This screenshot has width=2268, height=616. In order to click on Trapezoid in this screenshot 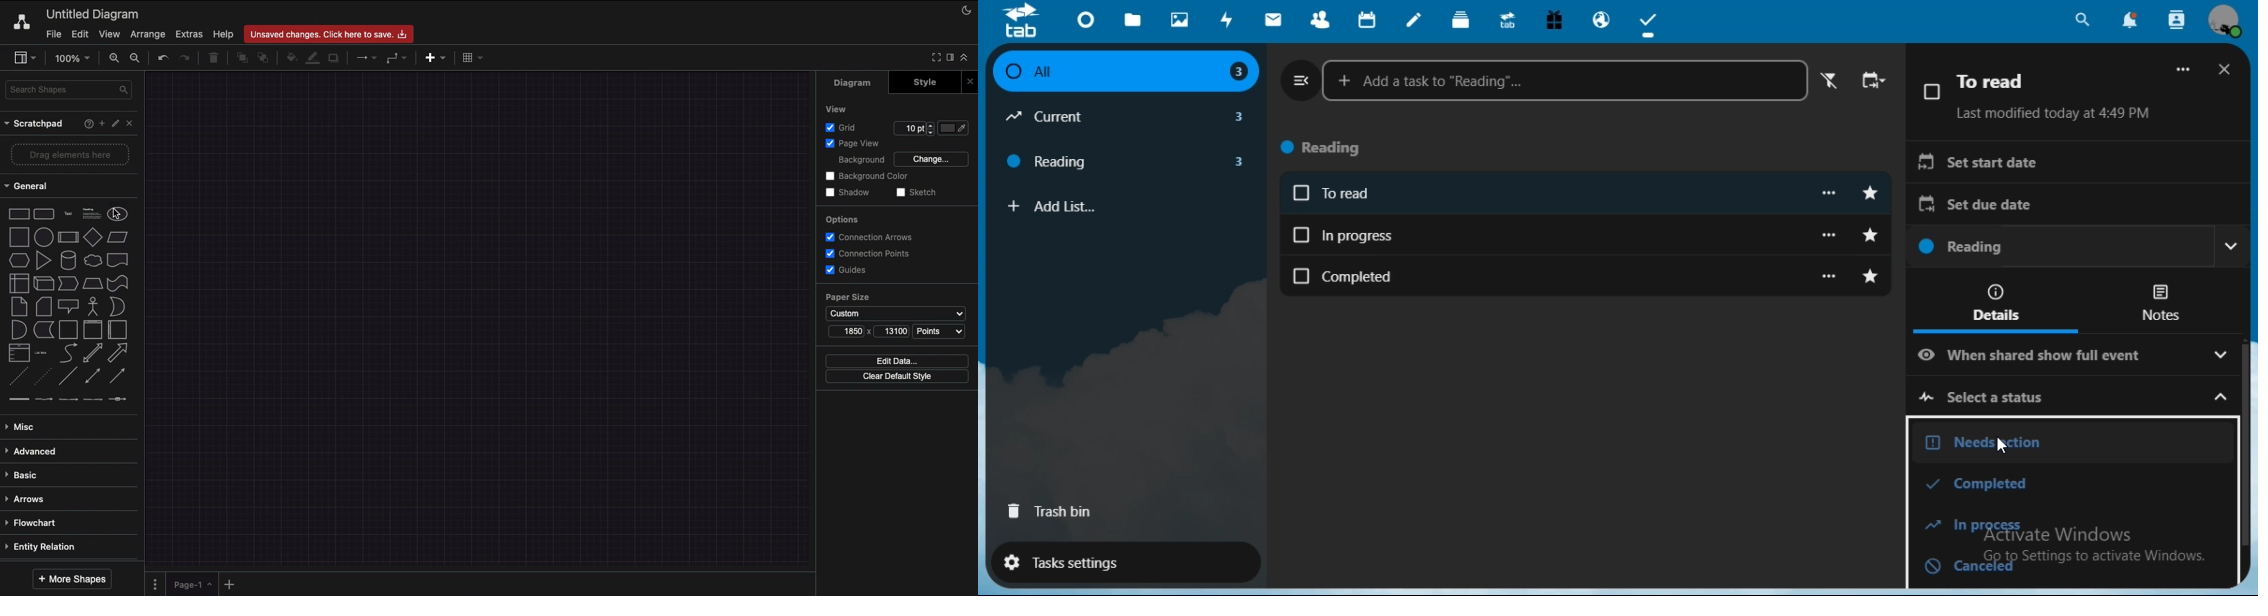, I will do `click(91, 284)`.